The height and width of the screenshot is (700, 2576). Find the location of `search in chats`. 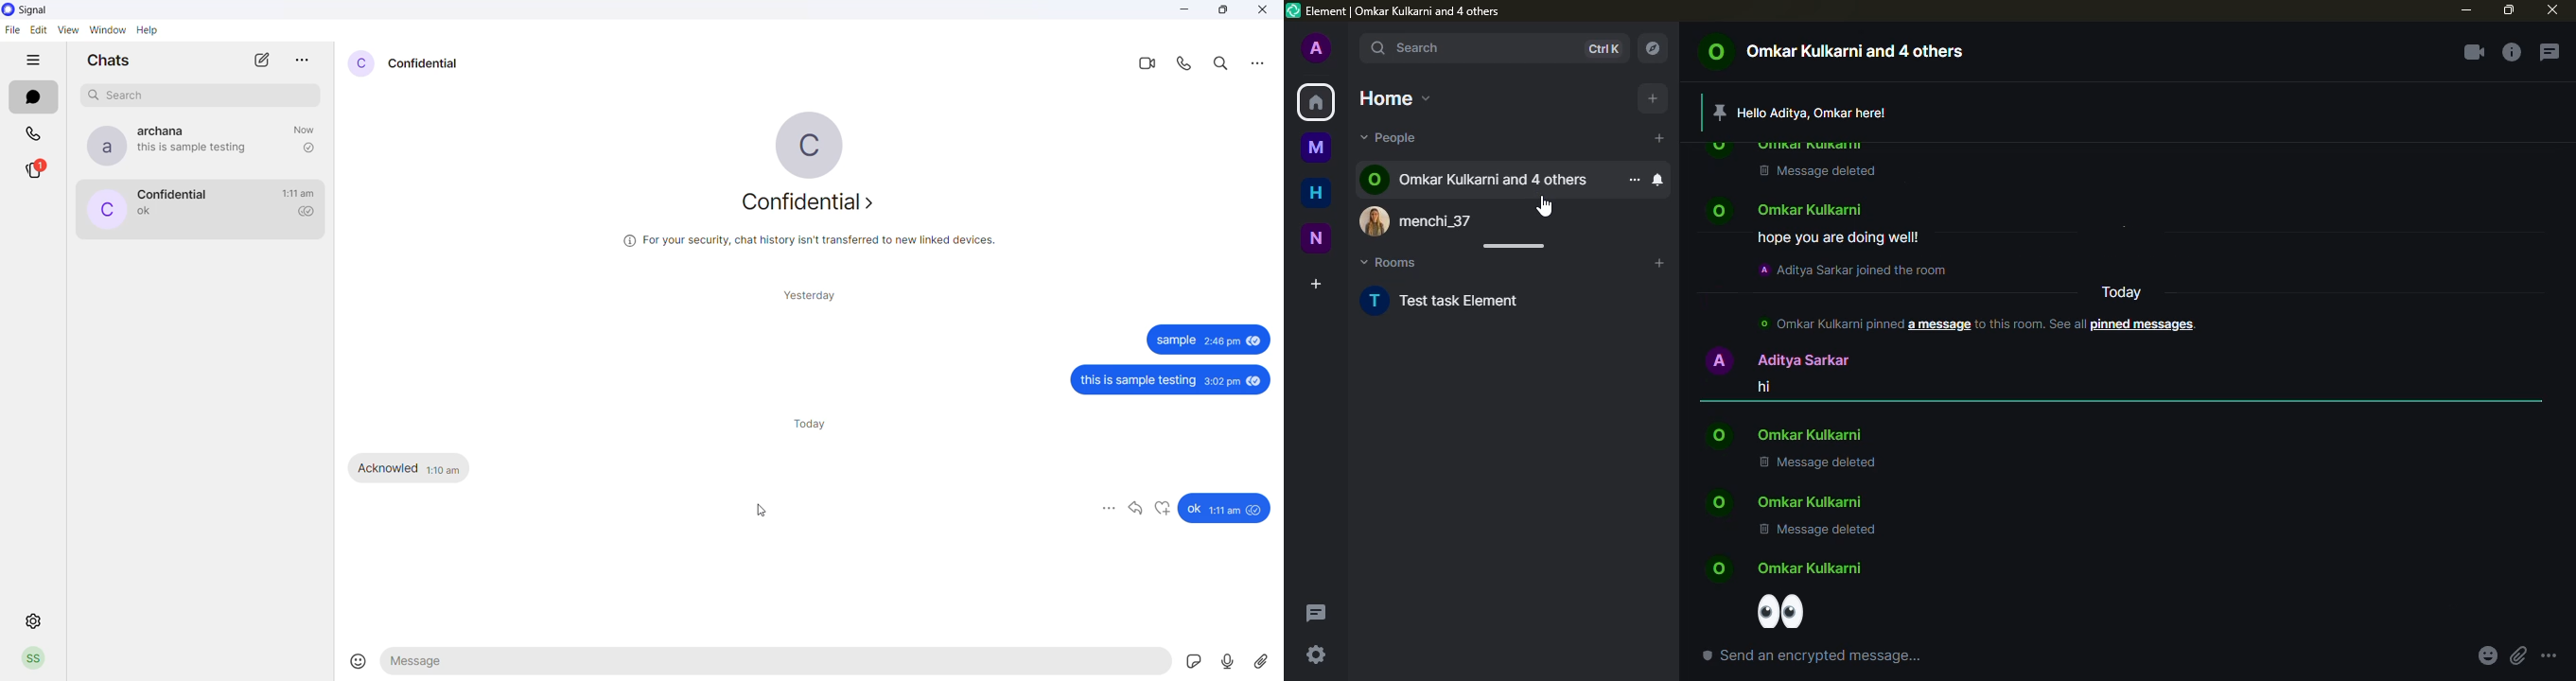

search in chats is located at coordinates (1225, 64).